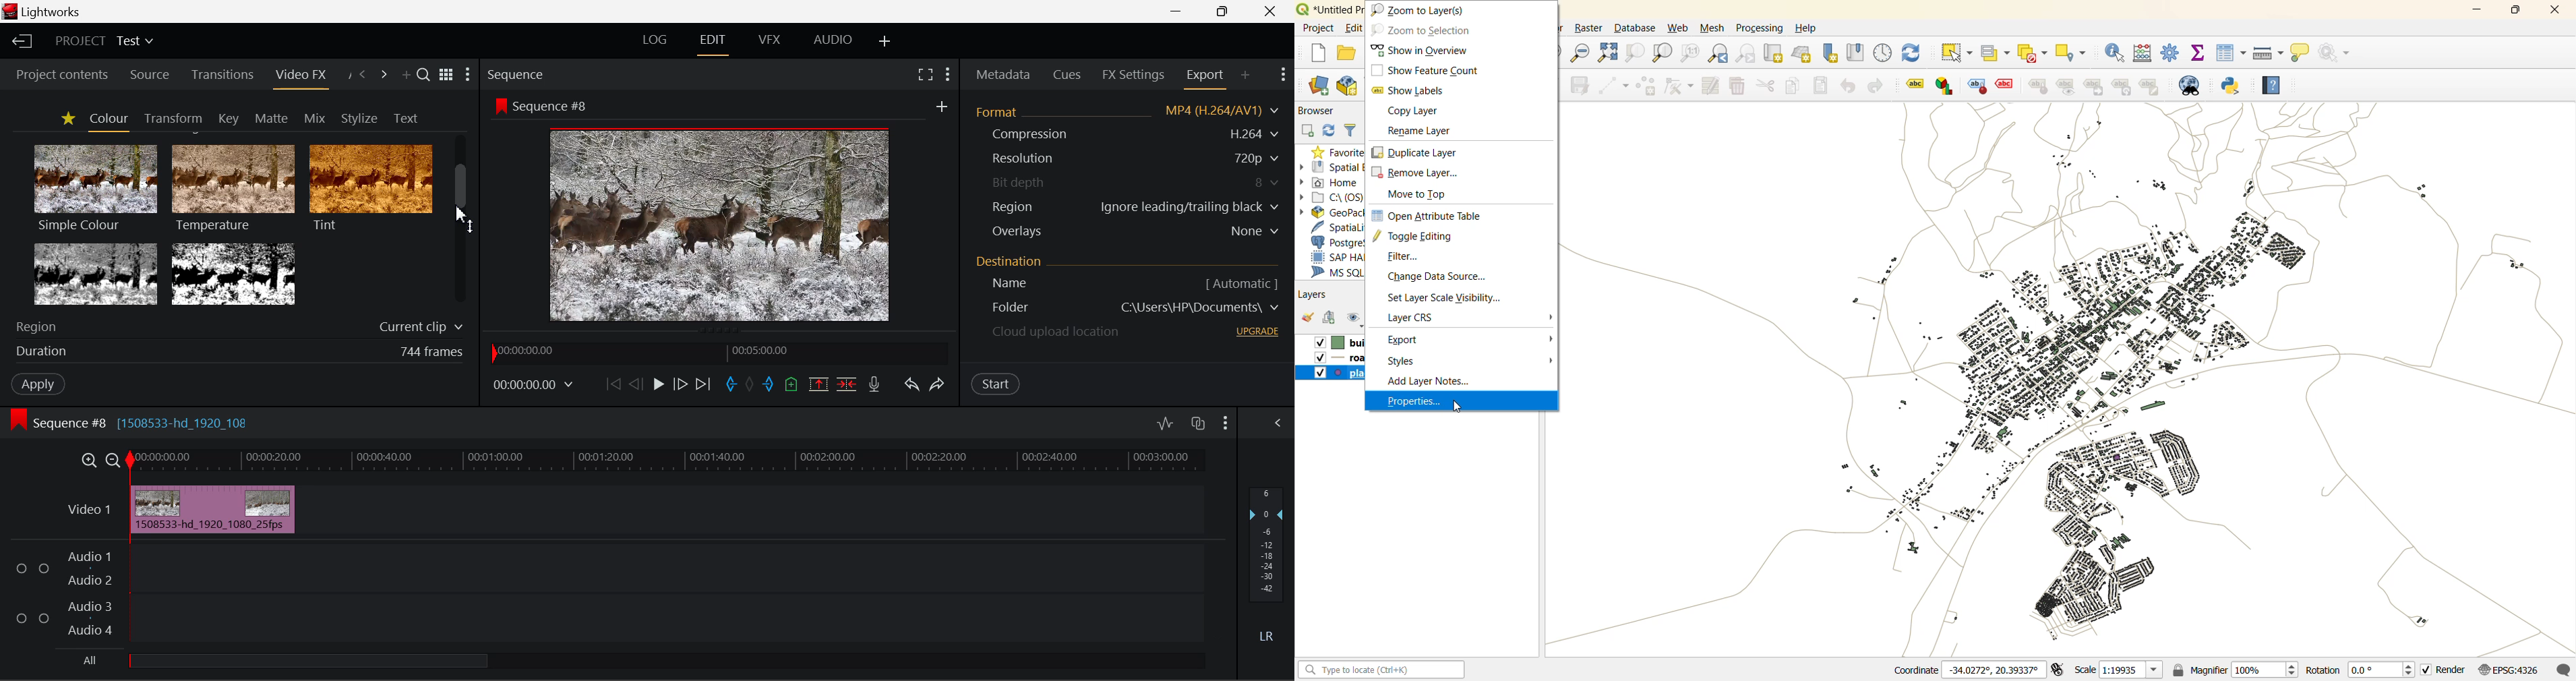 The width and height of the screenshot is (2576, 700). I want to click on Transform, so click(171, 117).